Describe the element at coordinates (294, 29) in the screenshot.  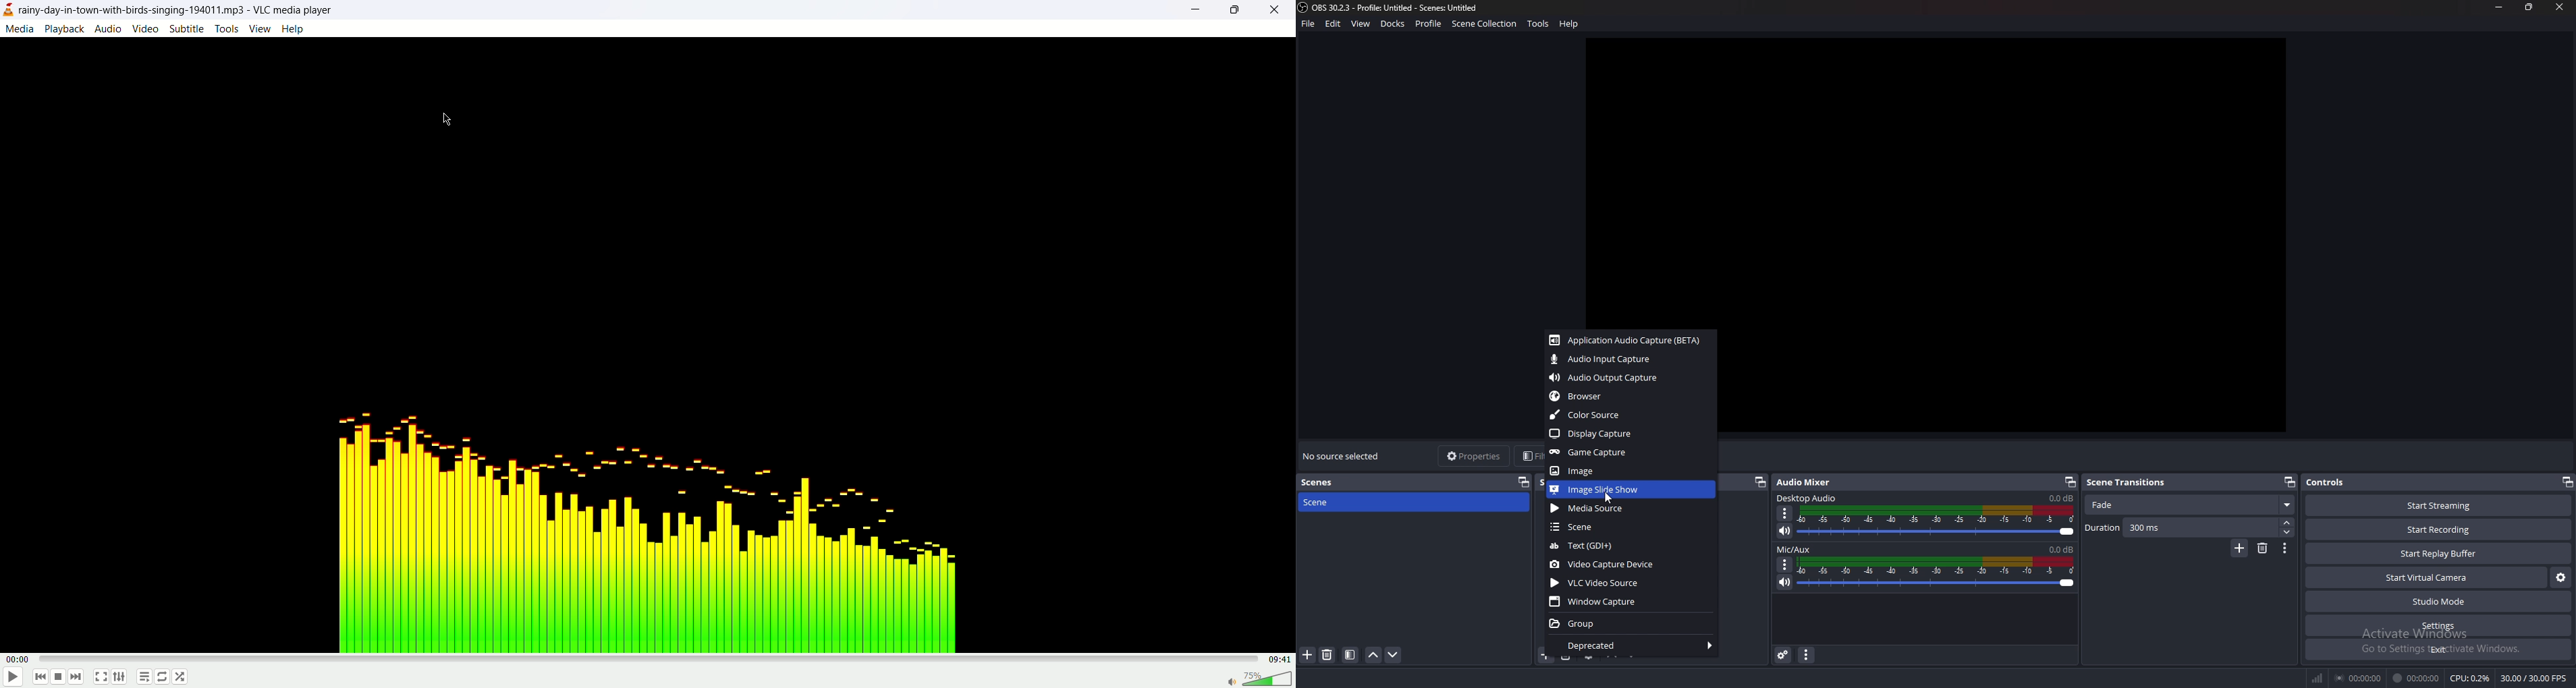
I see `help` at that location.